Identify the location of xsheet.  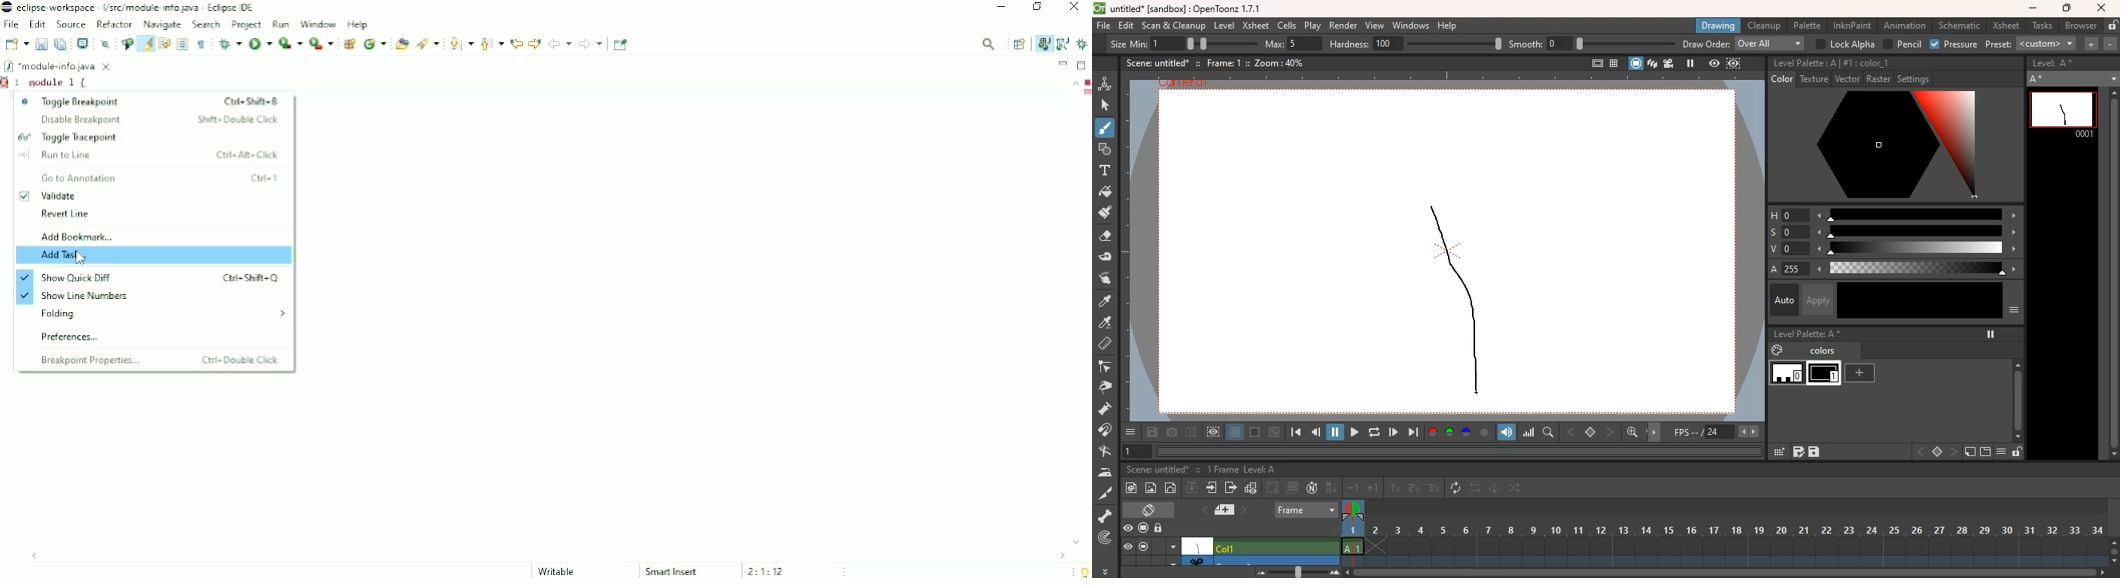
(1256, 26).